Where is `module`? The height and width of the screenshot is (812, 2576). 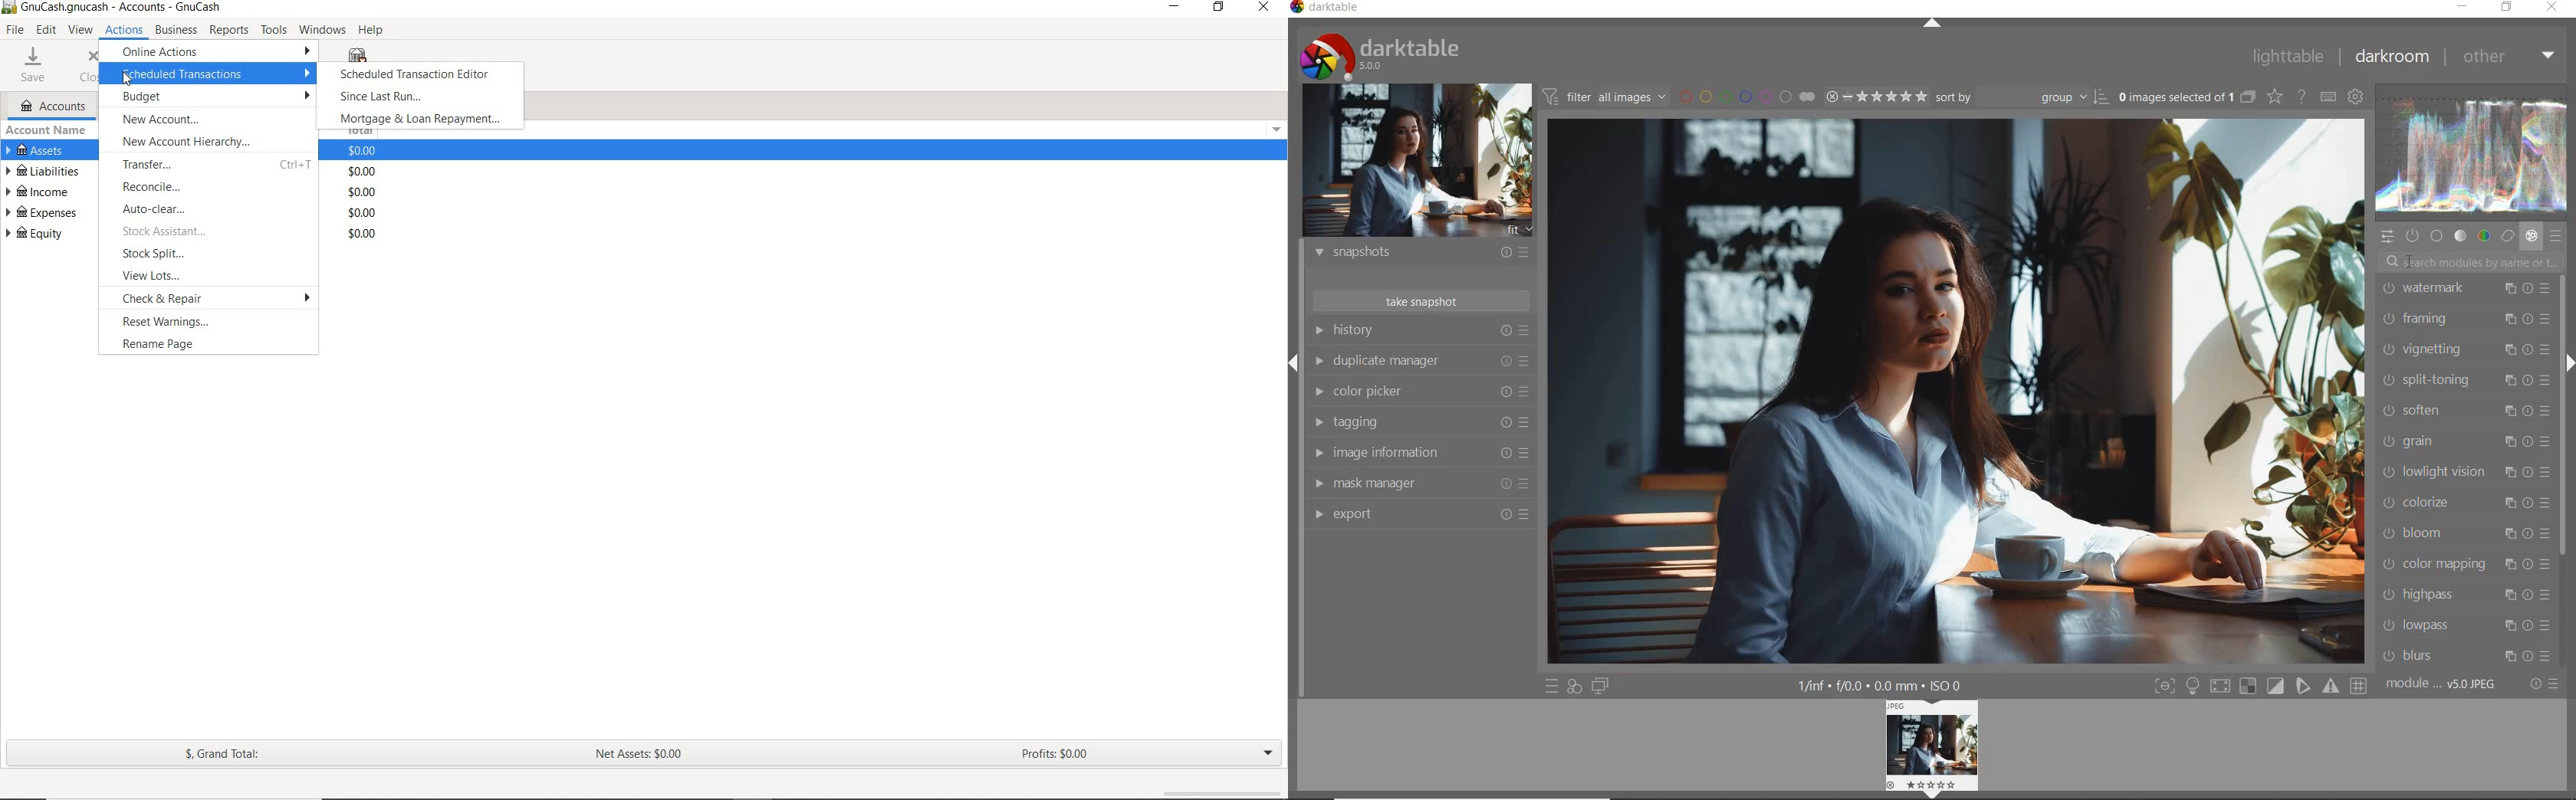 module is located at coordinates (2443, 686).